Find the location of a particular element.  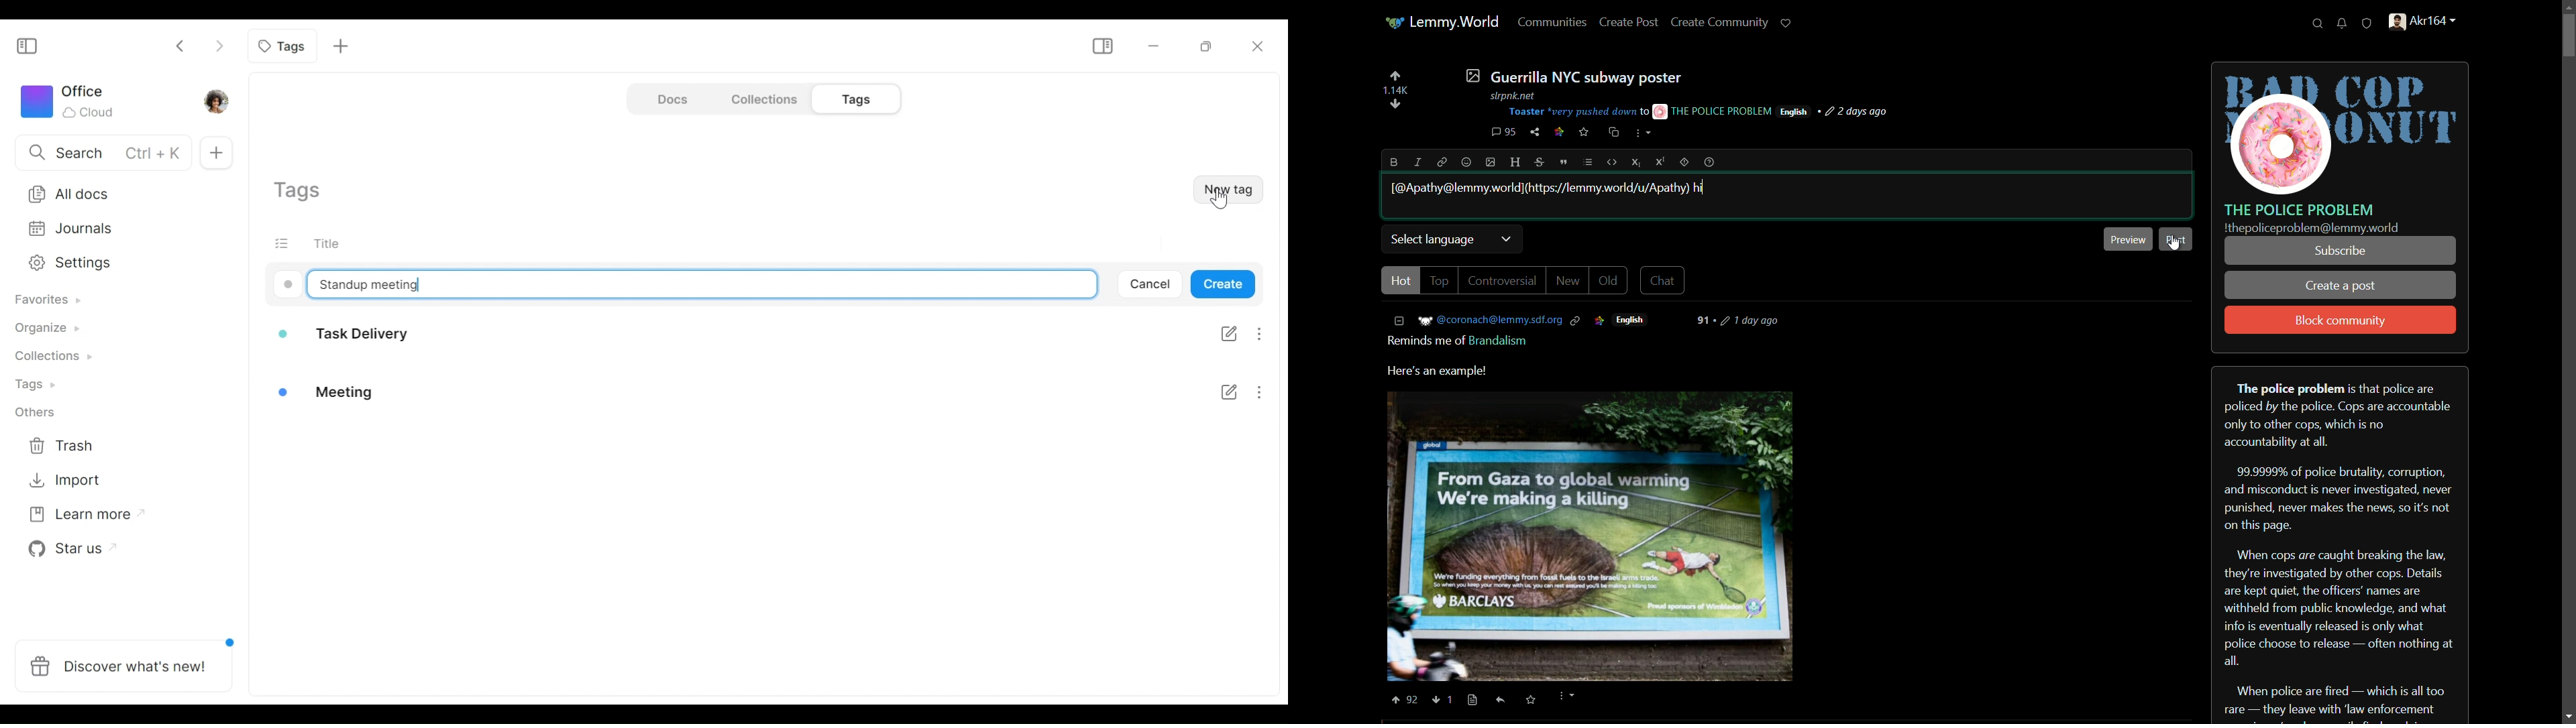

help is located at coordinates (1709, 162).